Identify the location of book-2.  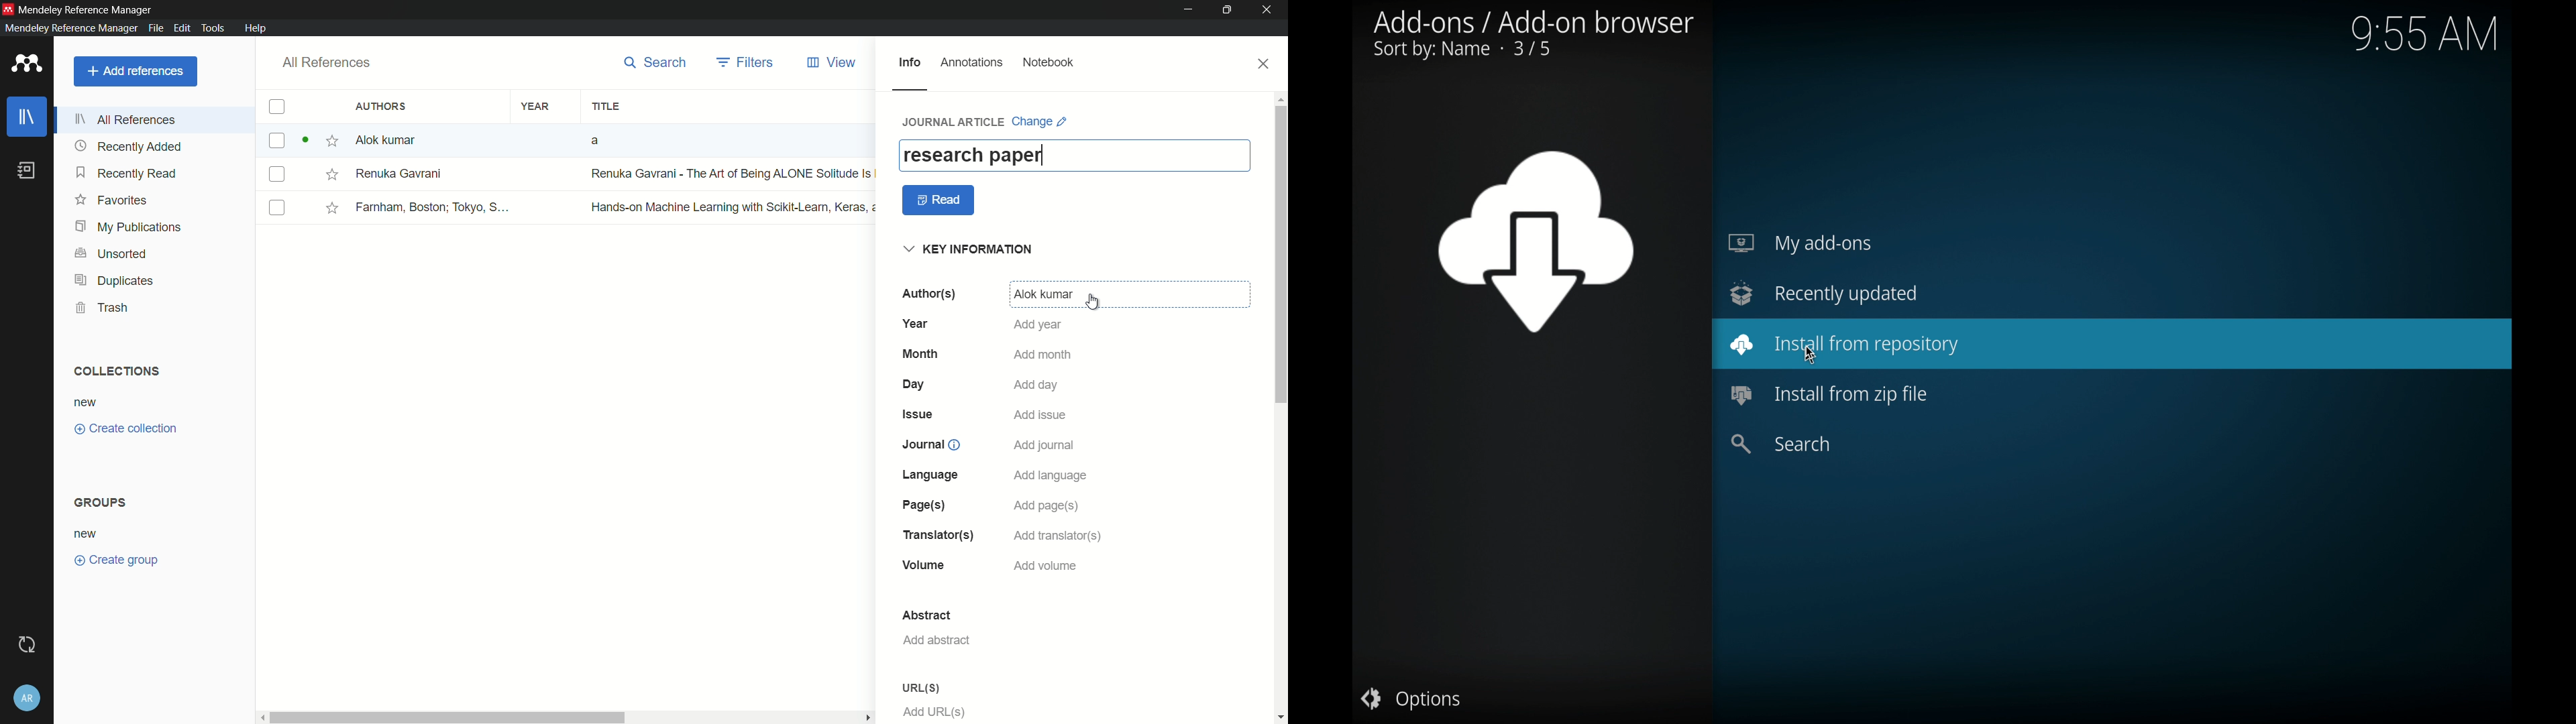
(570, 174).